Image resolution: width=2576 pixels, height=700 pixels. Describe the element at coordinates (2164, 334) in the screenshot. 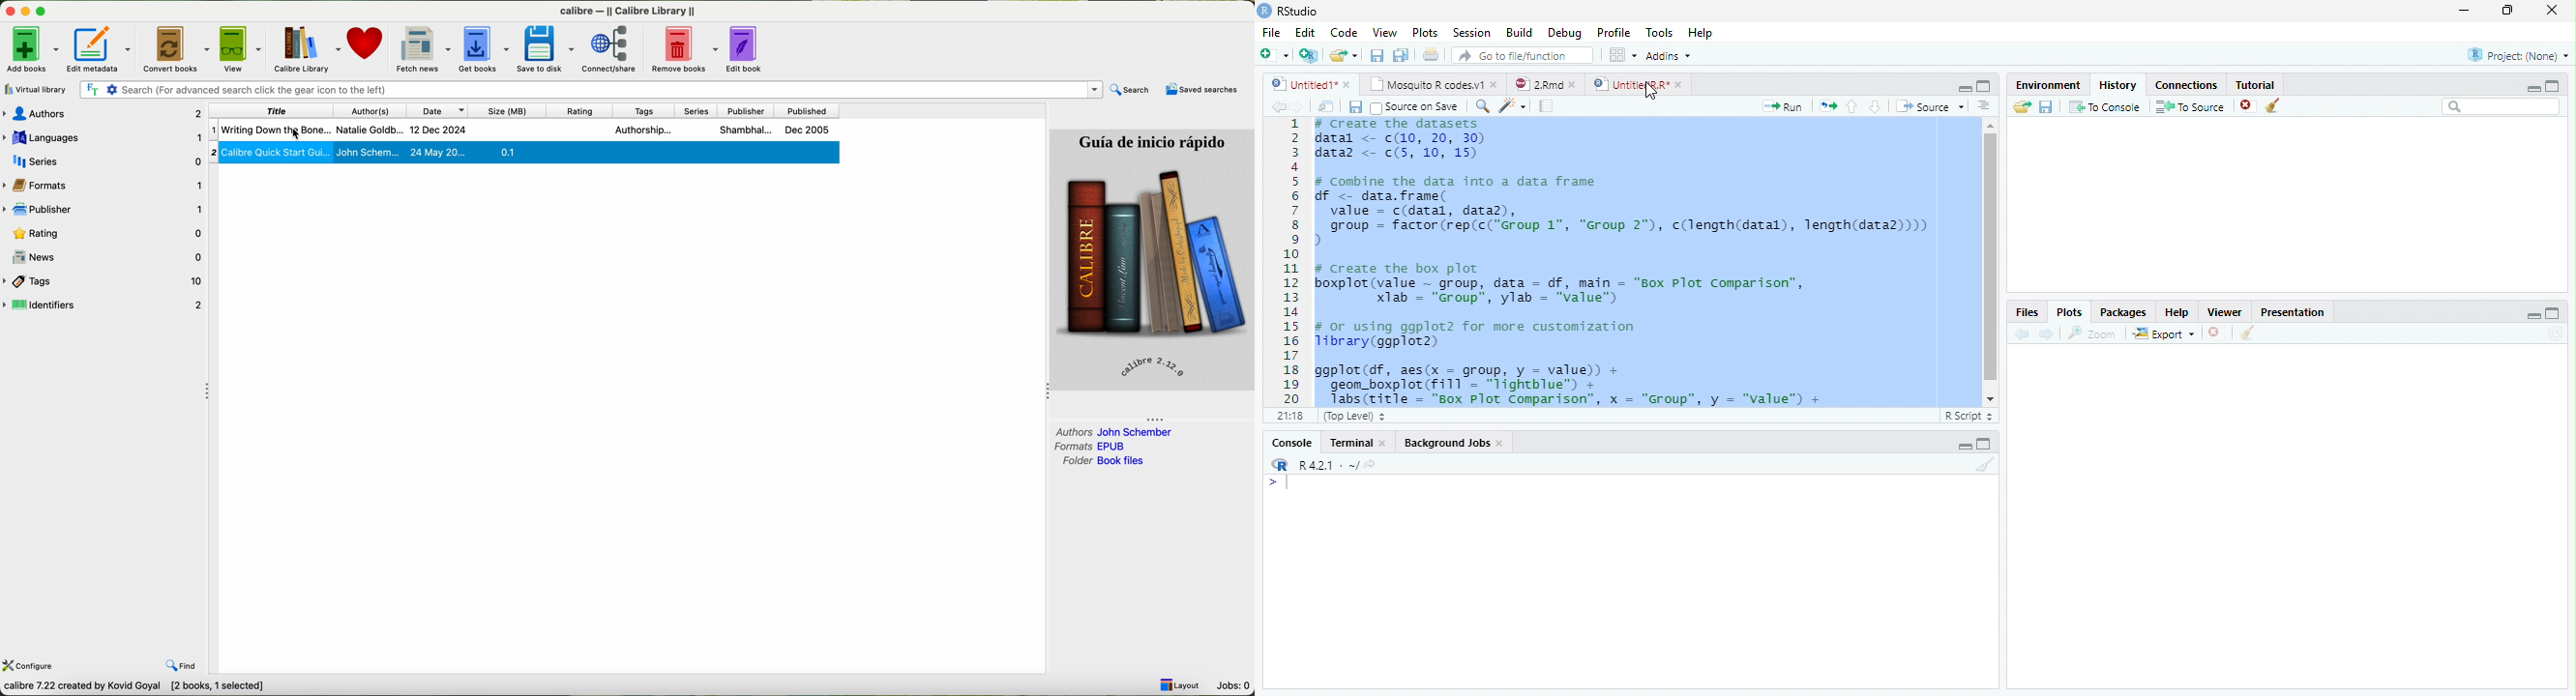

I see `Export` at that location.